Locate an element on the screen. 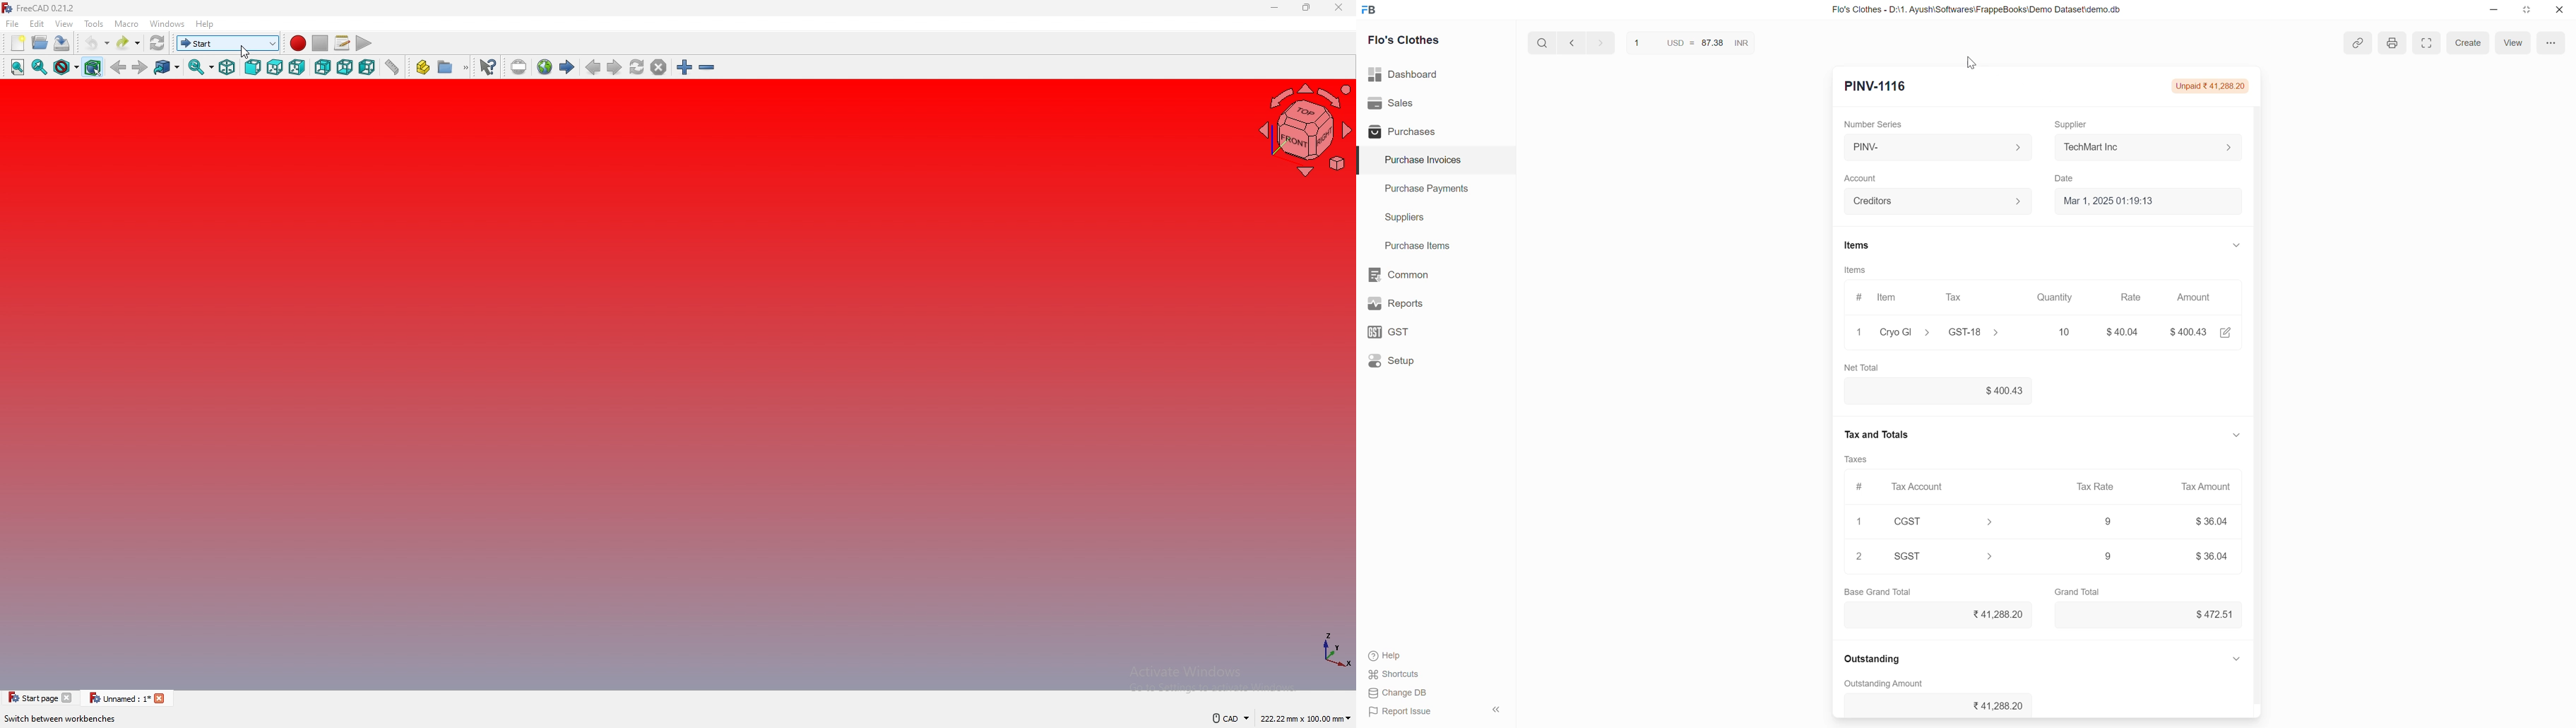 Image resolution: width=2576 pixels, height=728 pixels. $400.43 is located at coordinates (2190, 331).